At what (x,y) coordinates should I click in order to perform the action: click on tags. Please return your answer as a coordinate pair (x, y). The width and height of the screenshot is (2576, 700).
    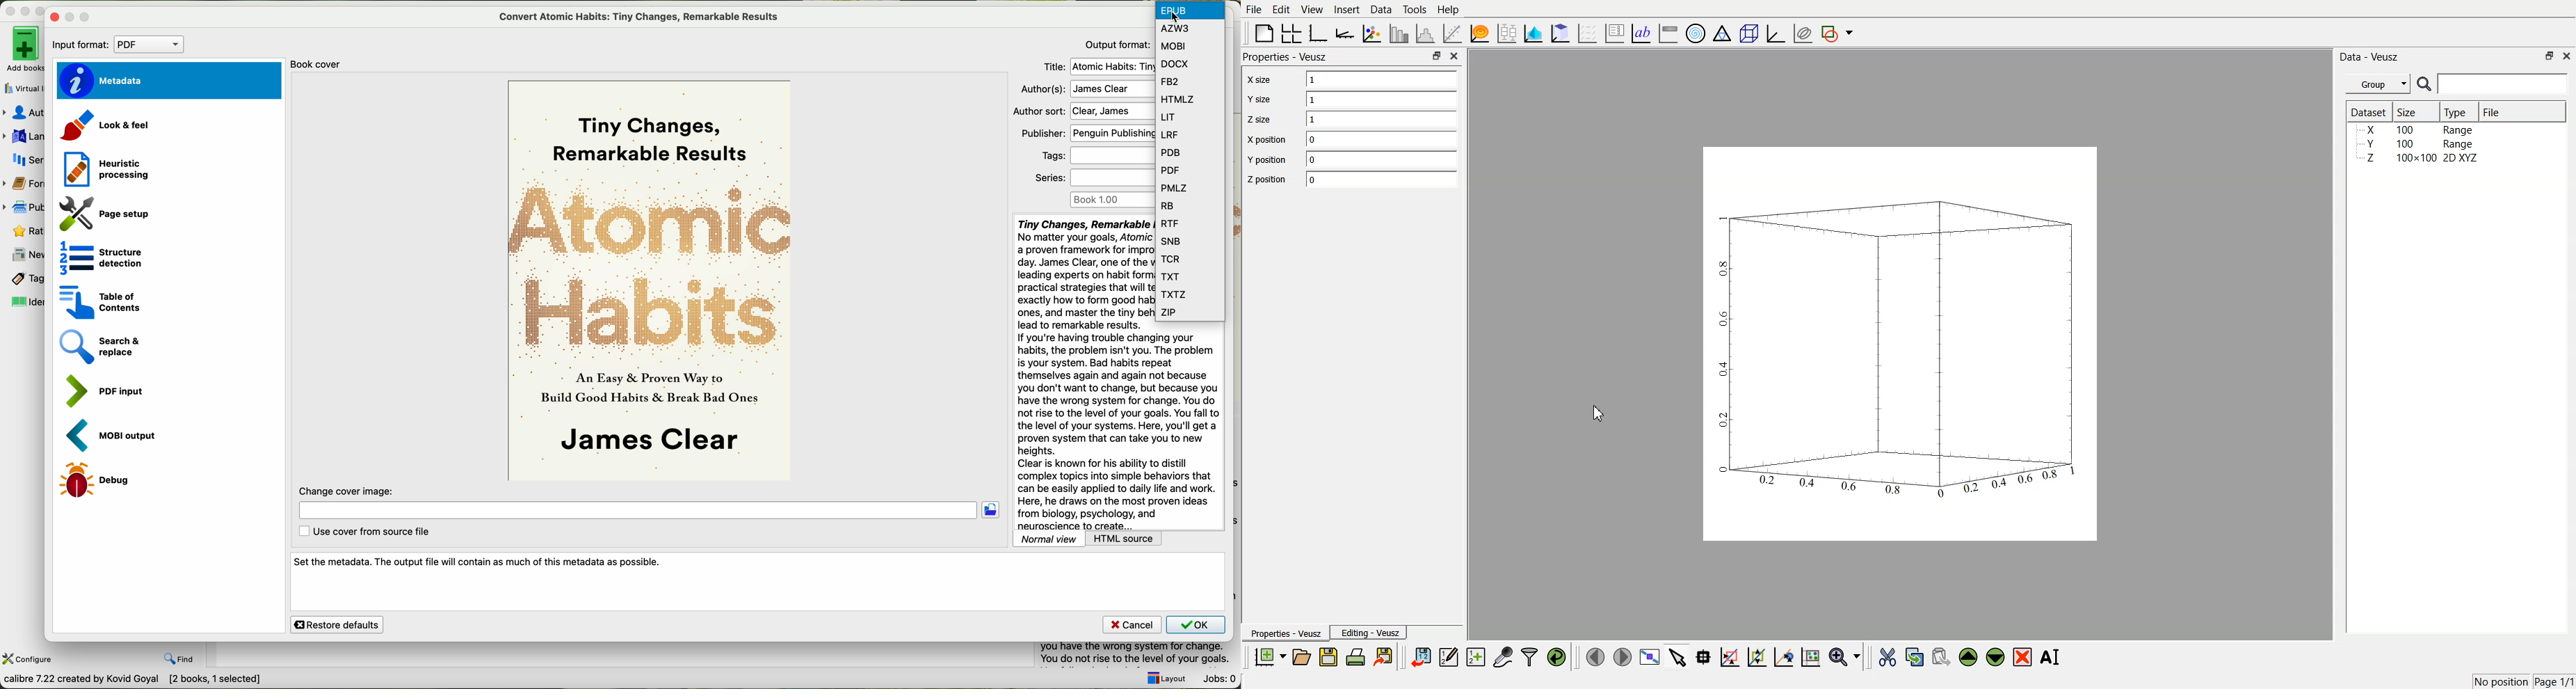
    Looking at the image, I should click on (1097, 156).